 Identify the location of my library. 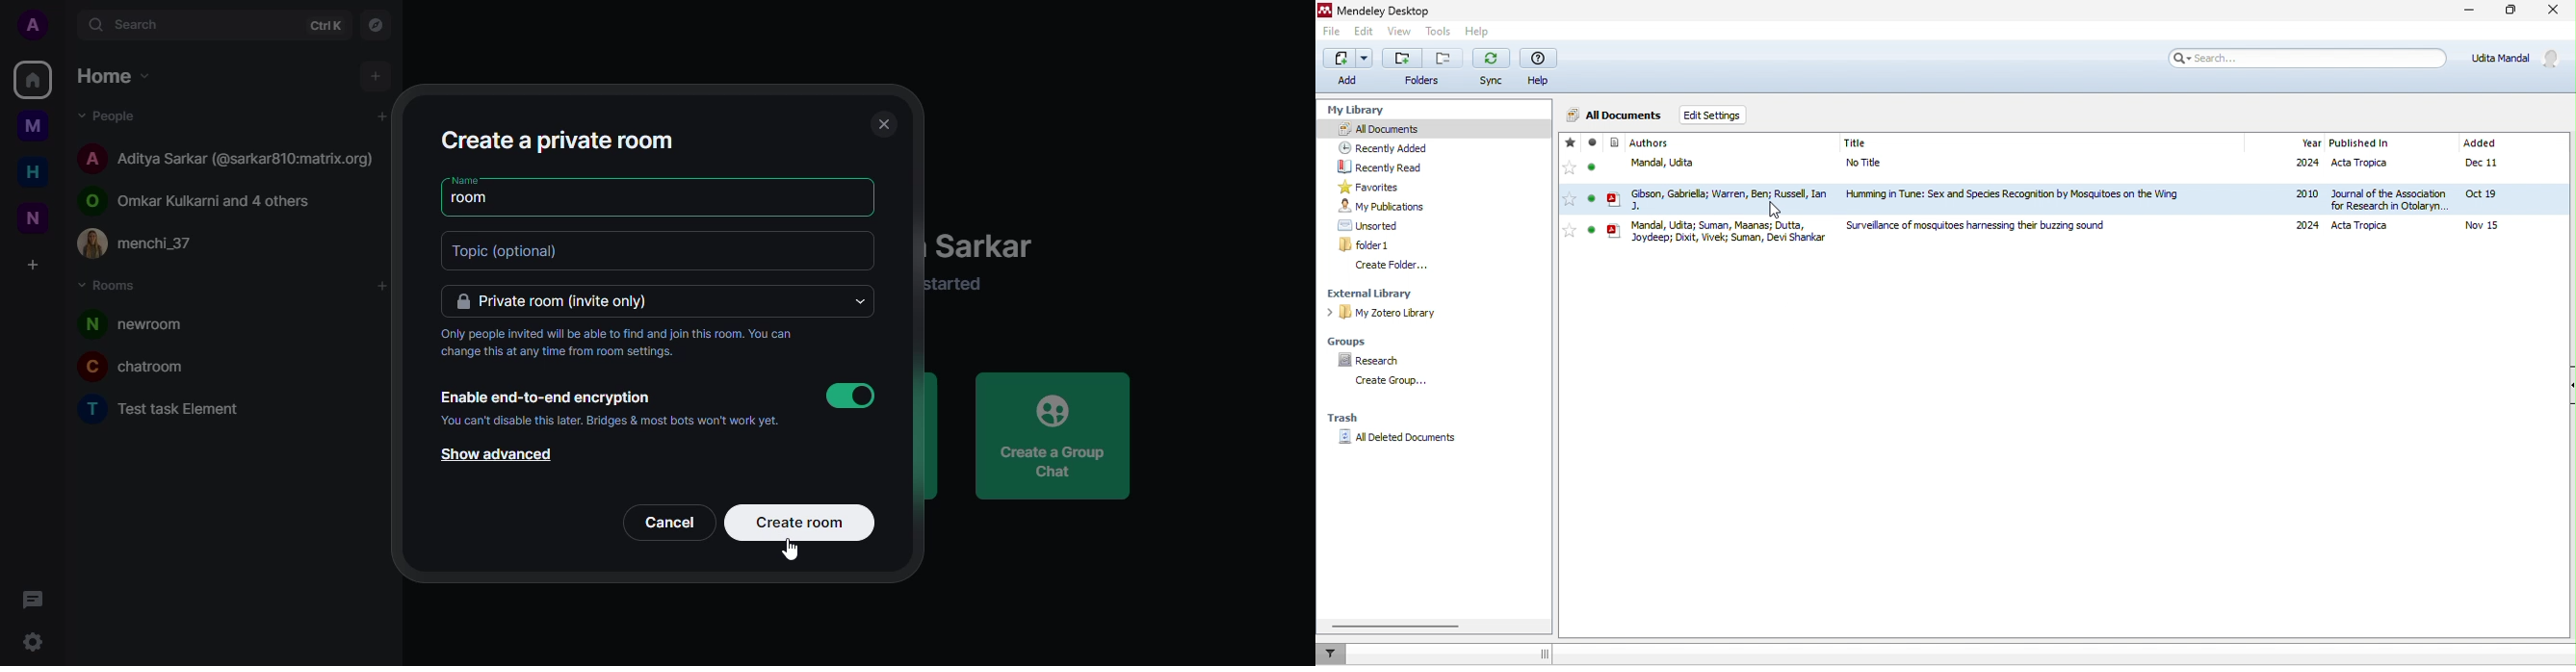
(1369, 112).